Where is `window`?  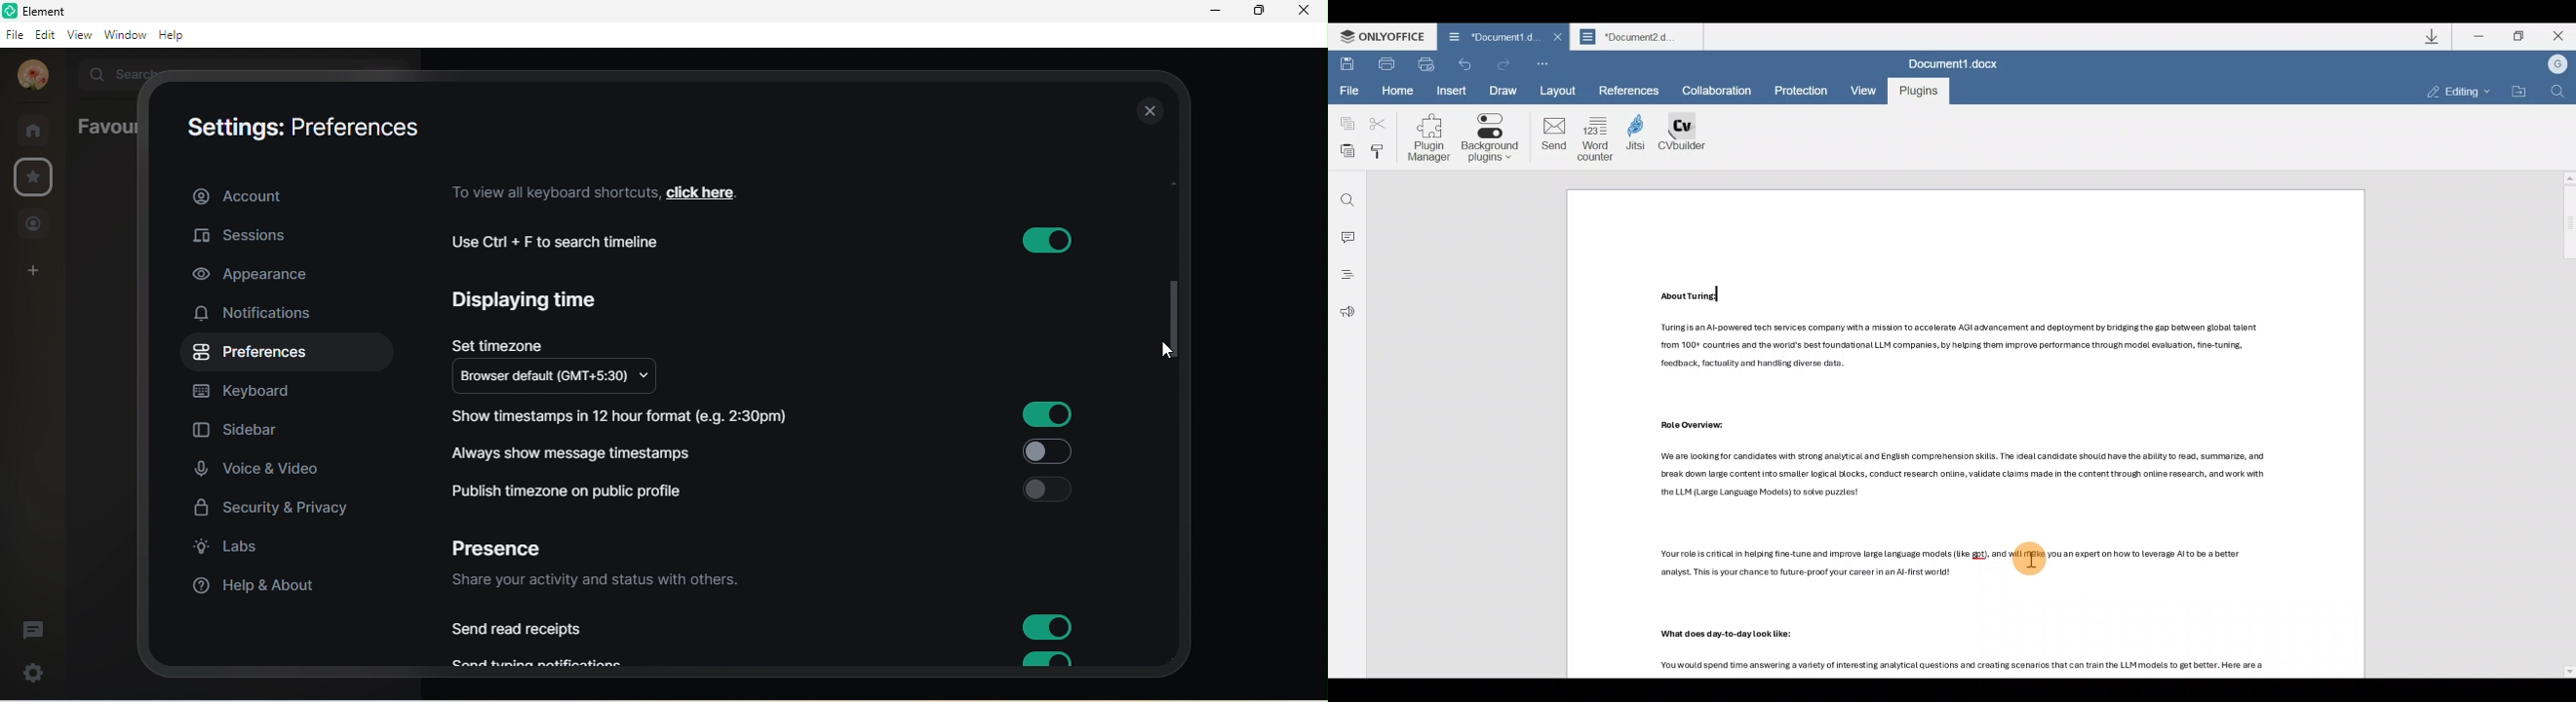 window is located at coordinates (123, 36).